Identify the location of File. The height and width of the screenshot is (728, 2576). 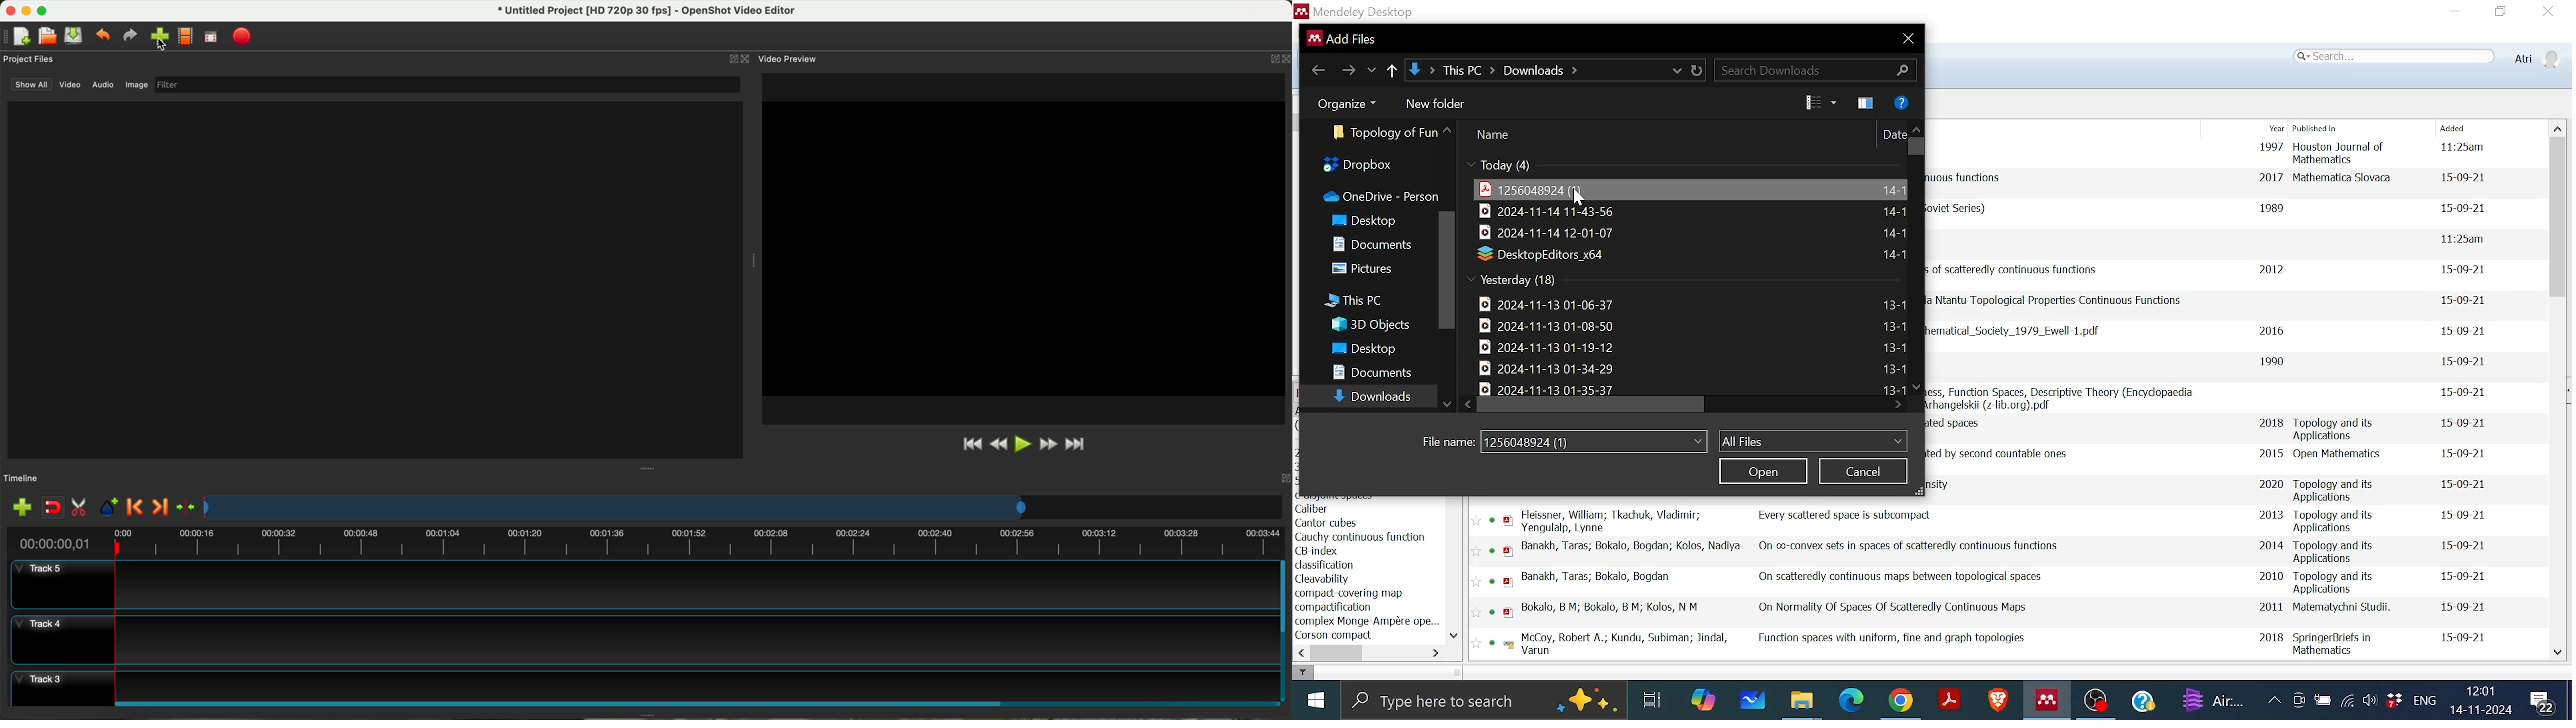
(1895, 233).